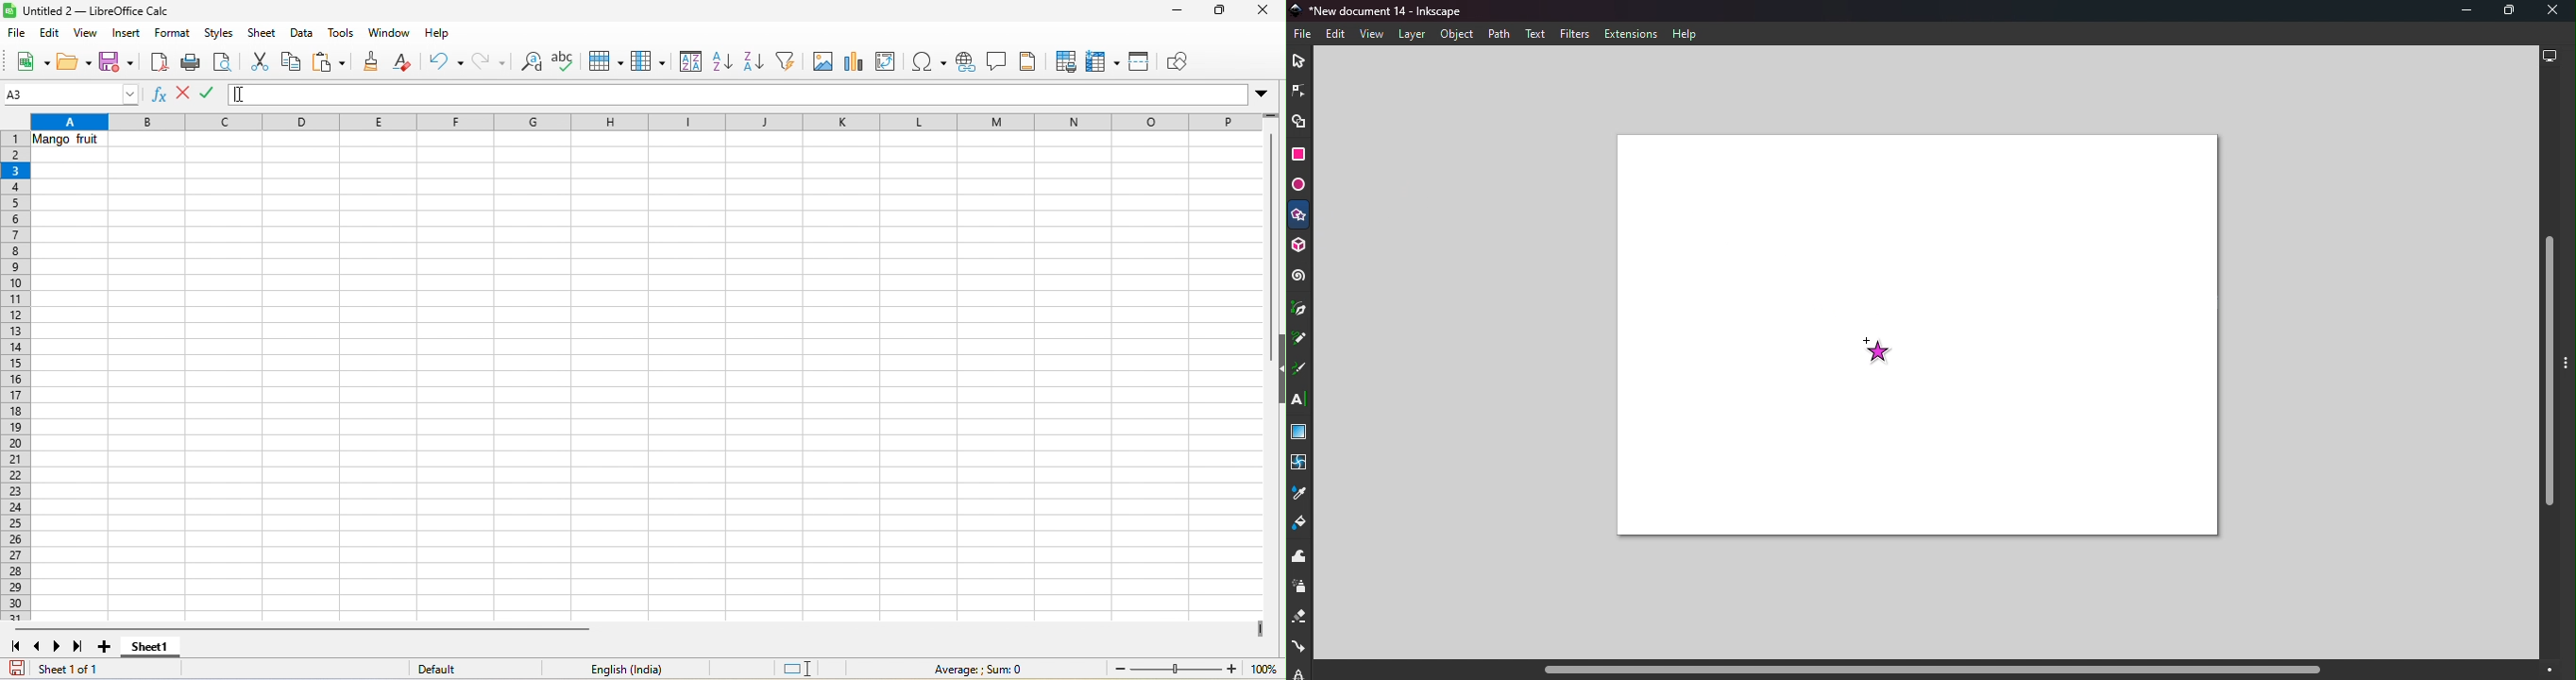 Image resolution: width=2576 pixels, height=700 pixels. Describe the element at coordinates (2504, 10) in the screenshot. I see `Maximize tool` at that location.